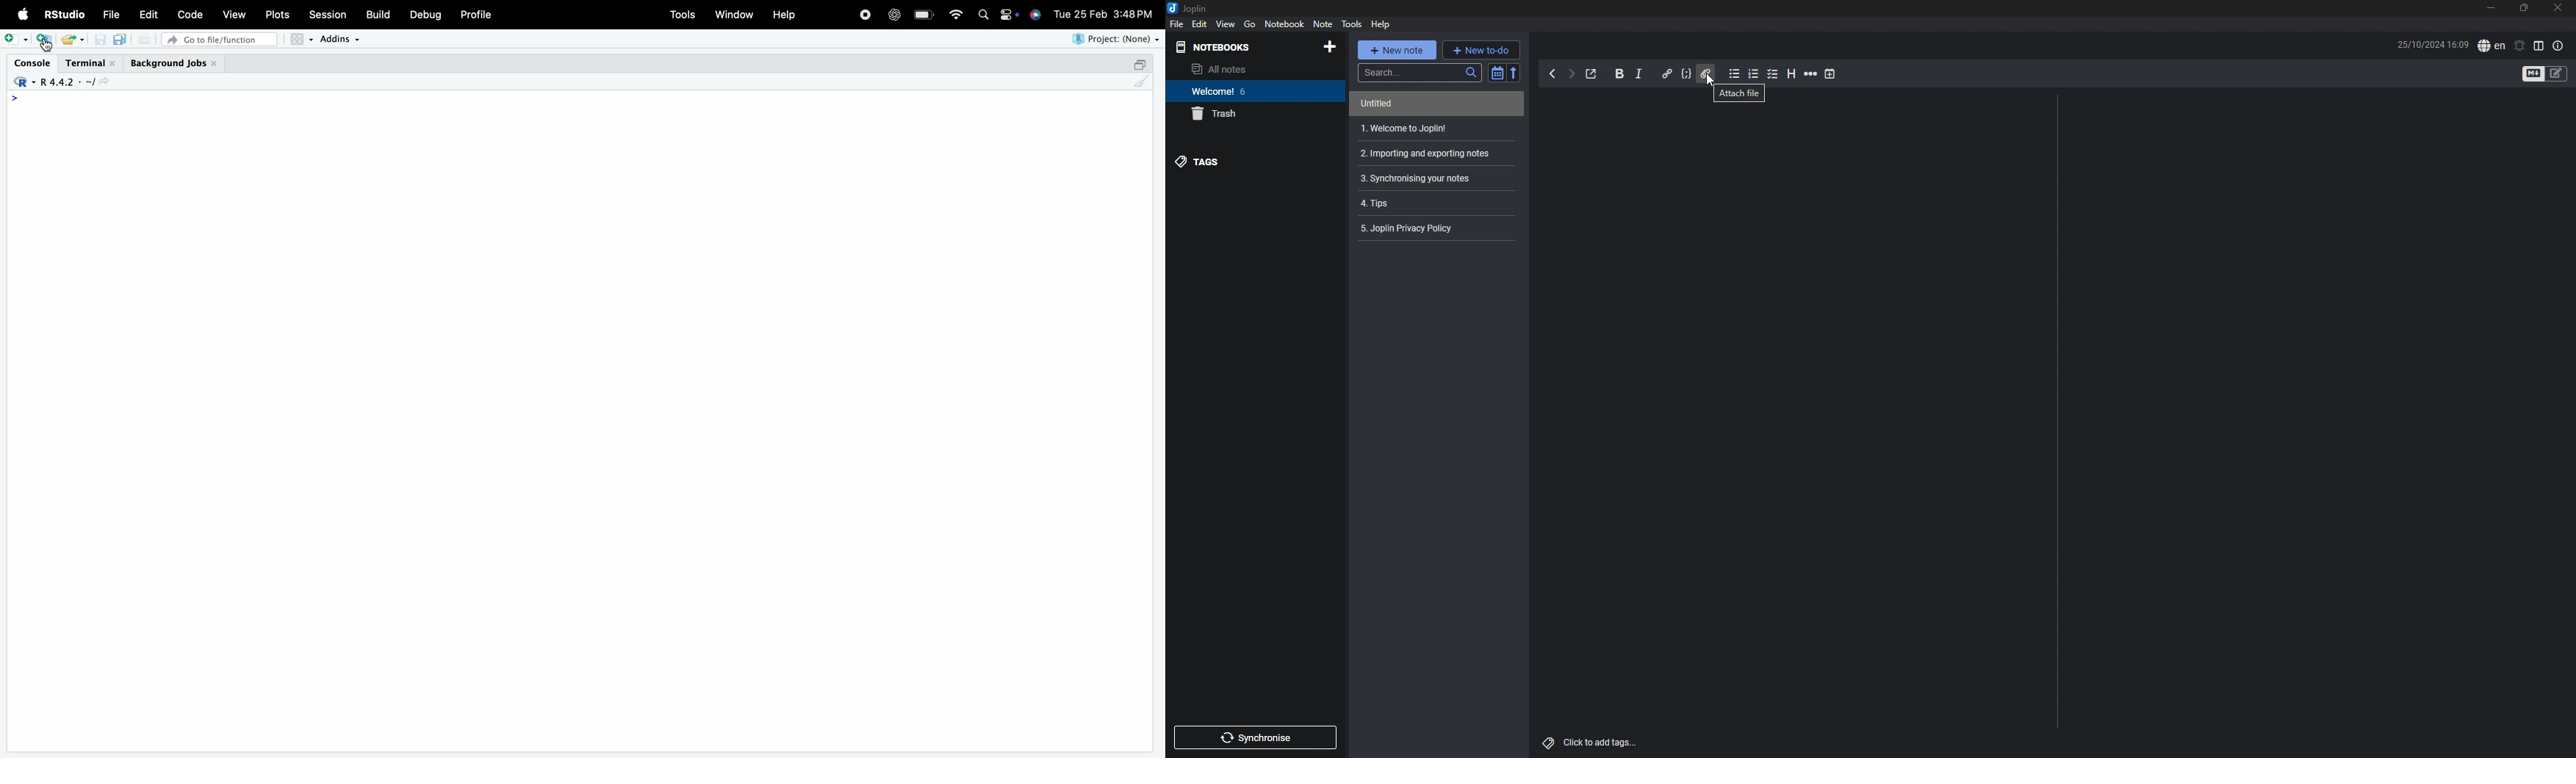  What do you see at coordinates (67, 40) in the screenshot?
I see `open an existing file` at bounding box center [67, 40].